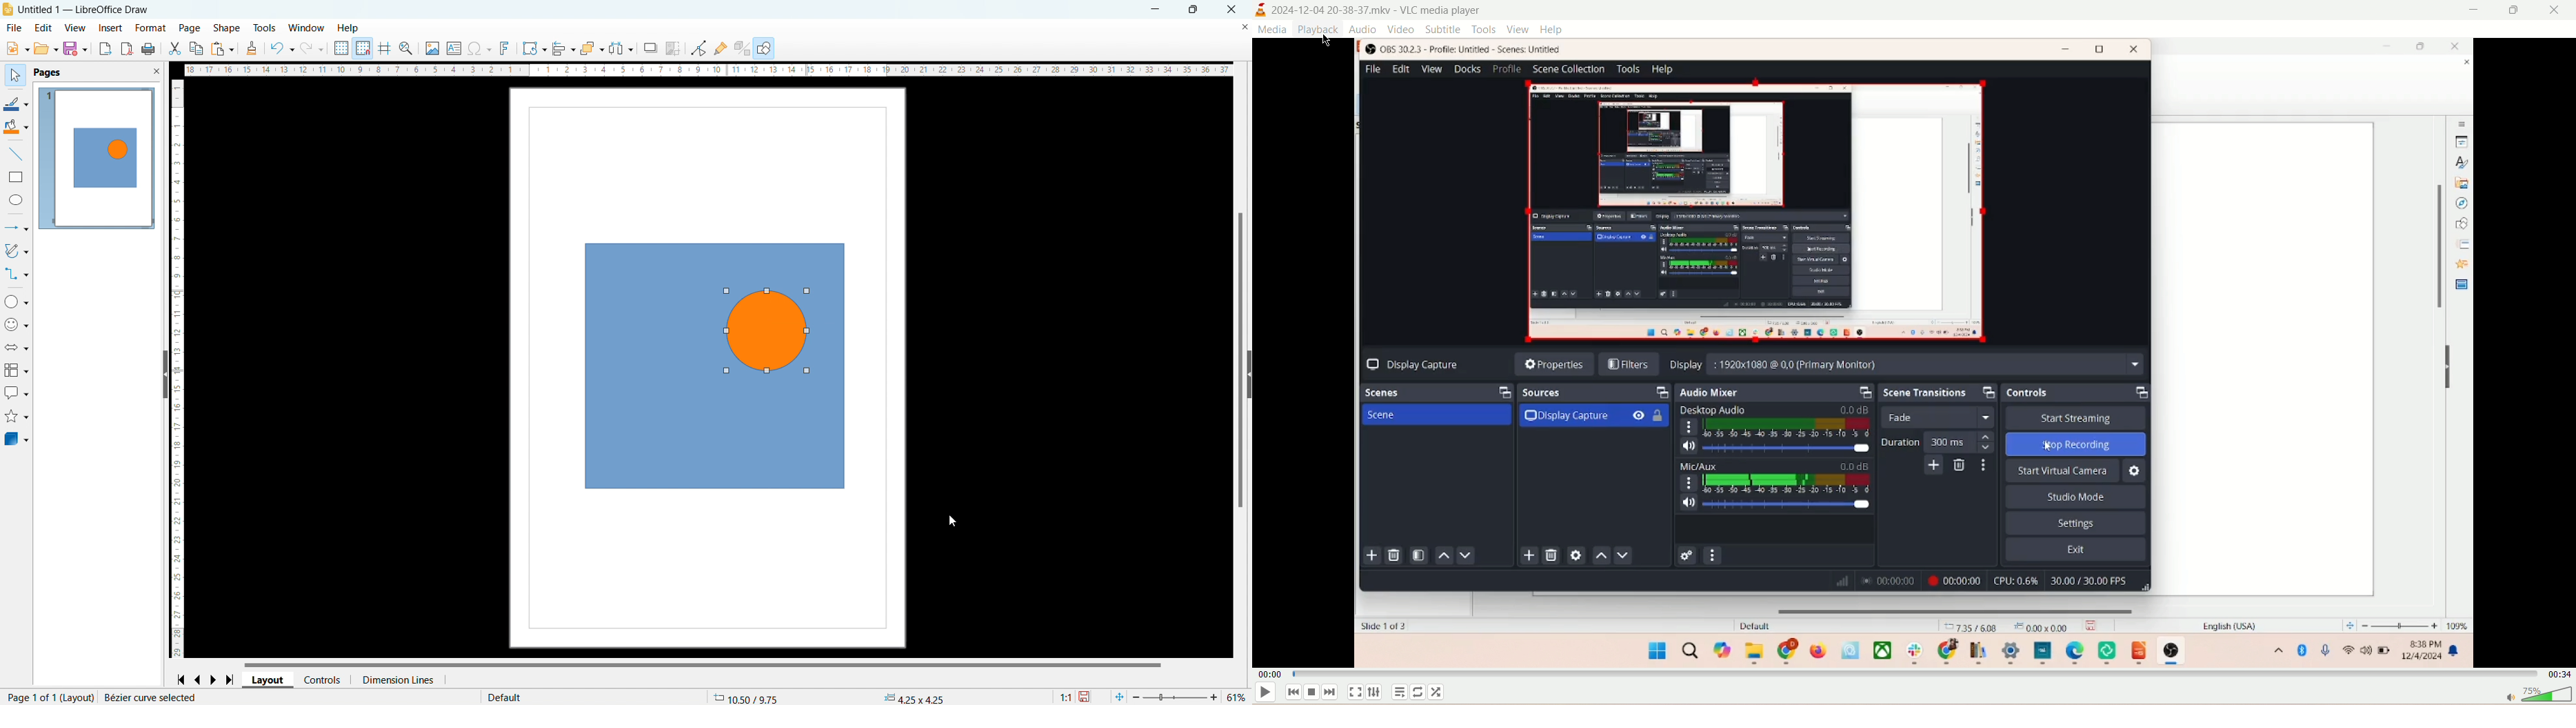  What do you see at coordinates (1266, 695) in the screenshot?
I see `play/pause` at bounding box center [1266, 695].